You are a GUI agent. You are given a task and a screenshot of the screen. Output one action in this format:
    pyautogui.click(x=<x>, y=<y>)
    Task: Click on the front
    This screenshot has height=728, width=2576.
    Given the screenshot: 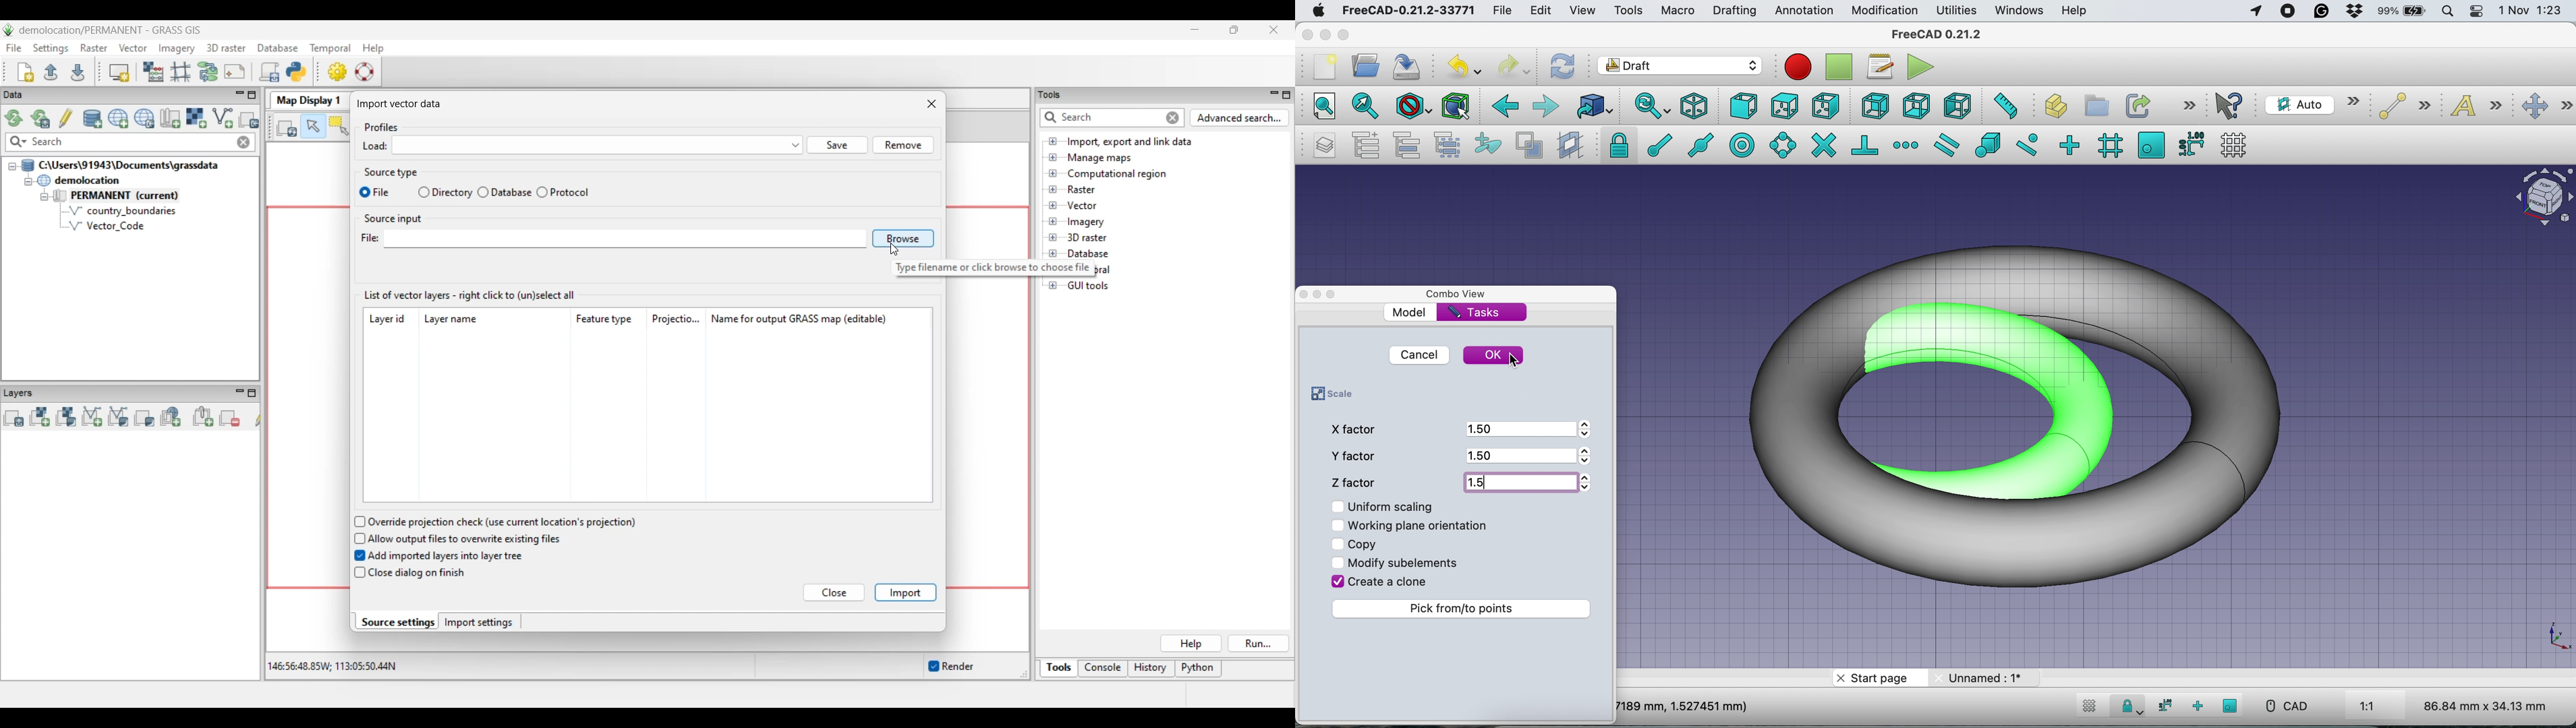 What is the action you would take?
    pyautogui.click(x=1743, y=107)
    